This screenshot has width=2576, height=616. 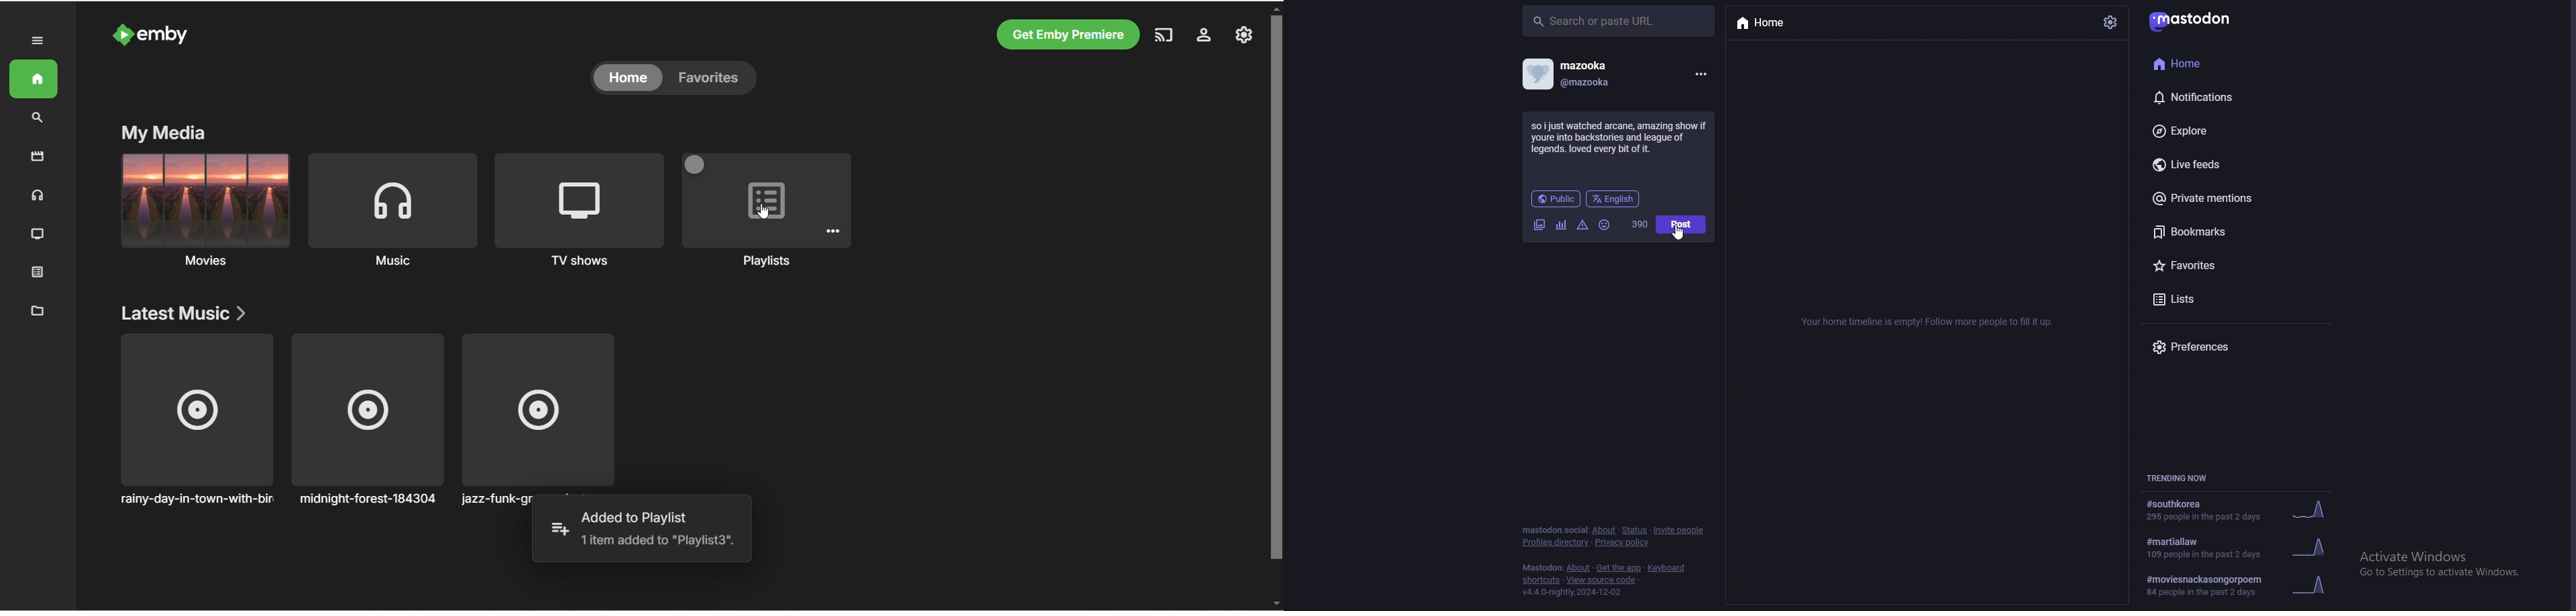 I want to click on lists, so click(x=2217, y=299).